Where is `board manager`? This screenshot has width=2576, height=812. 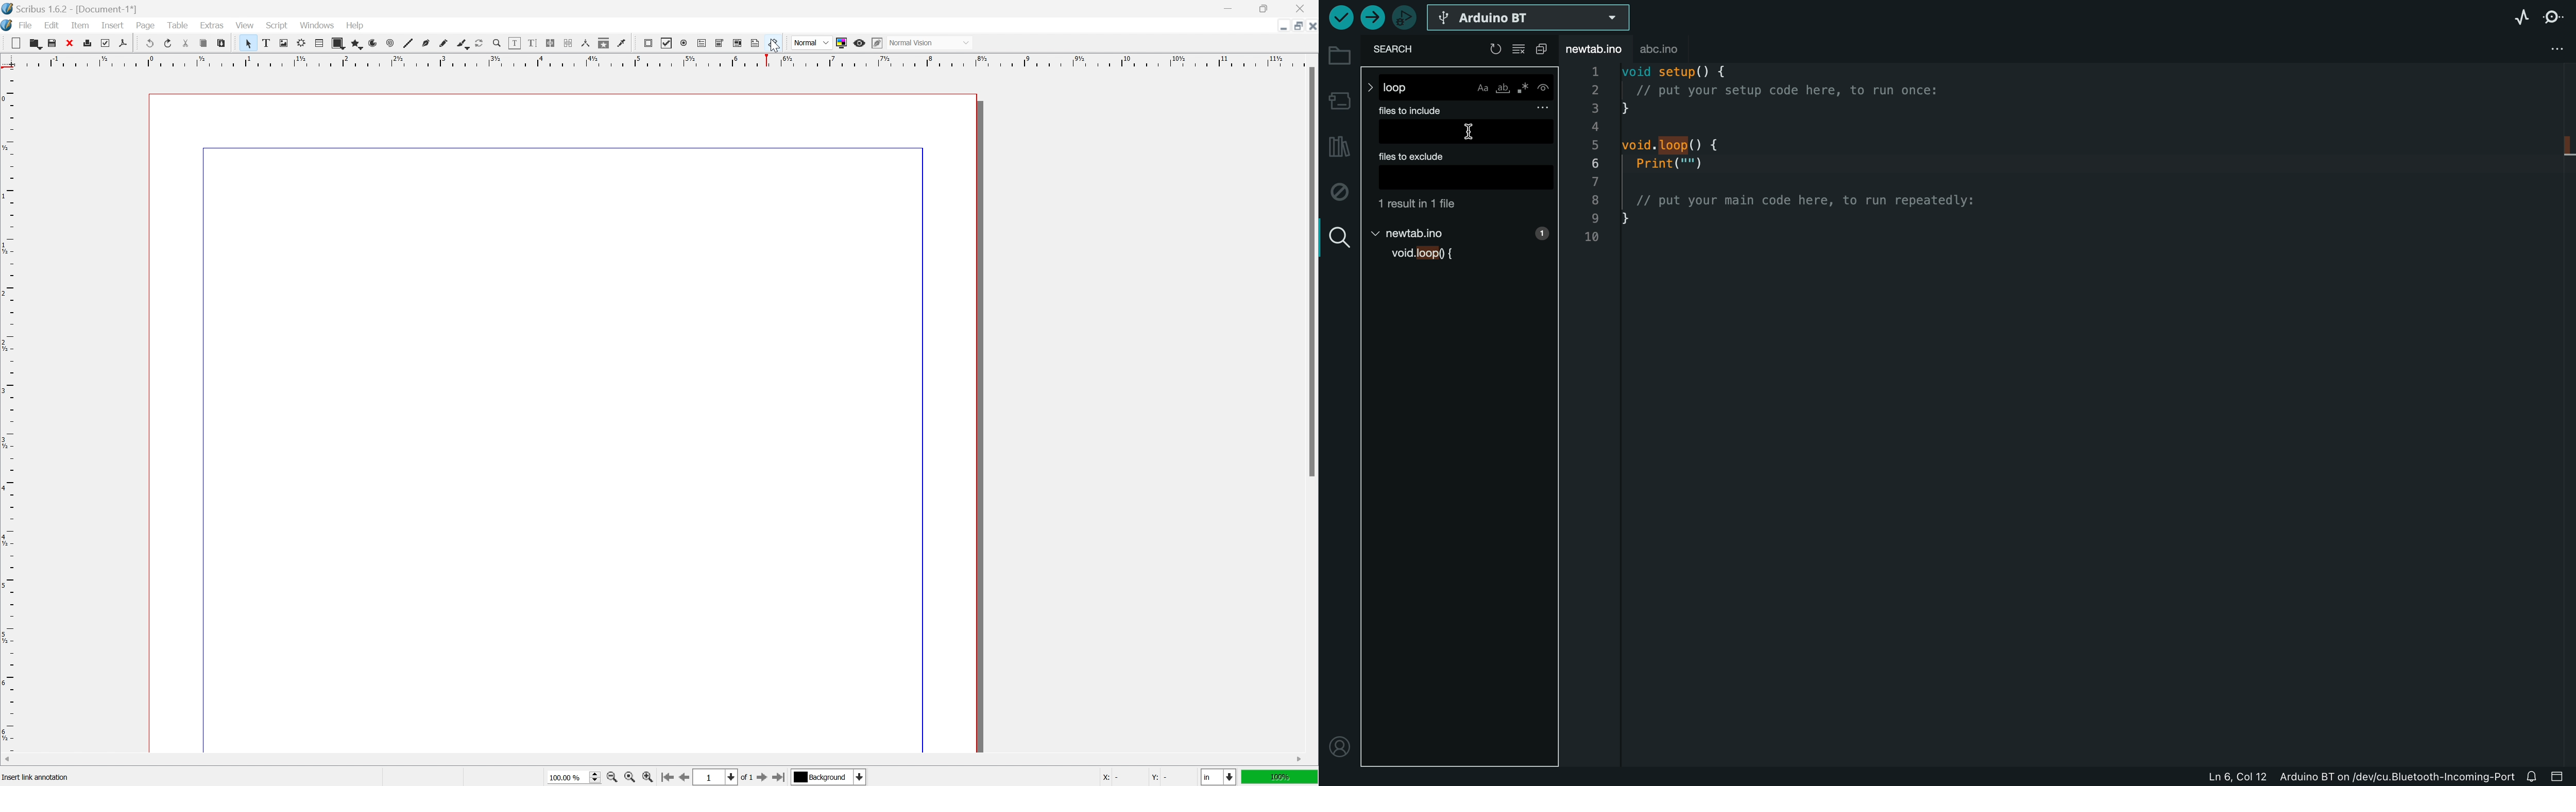 board manager is located at coordinates (1340, 100).